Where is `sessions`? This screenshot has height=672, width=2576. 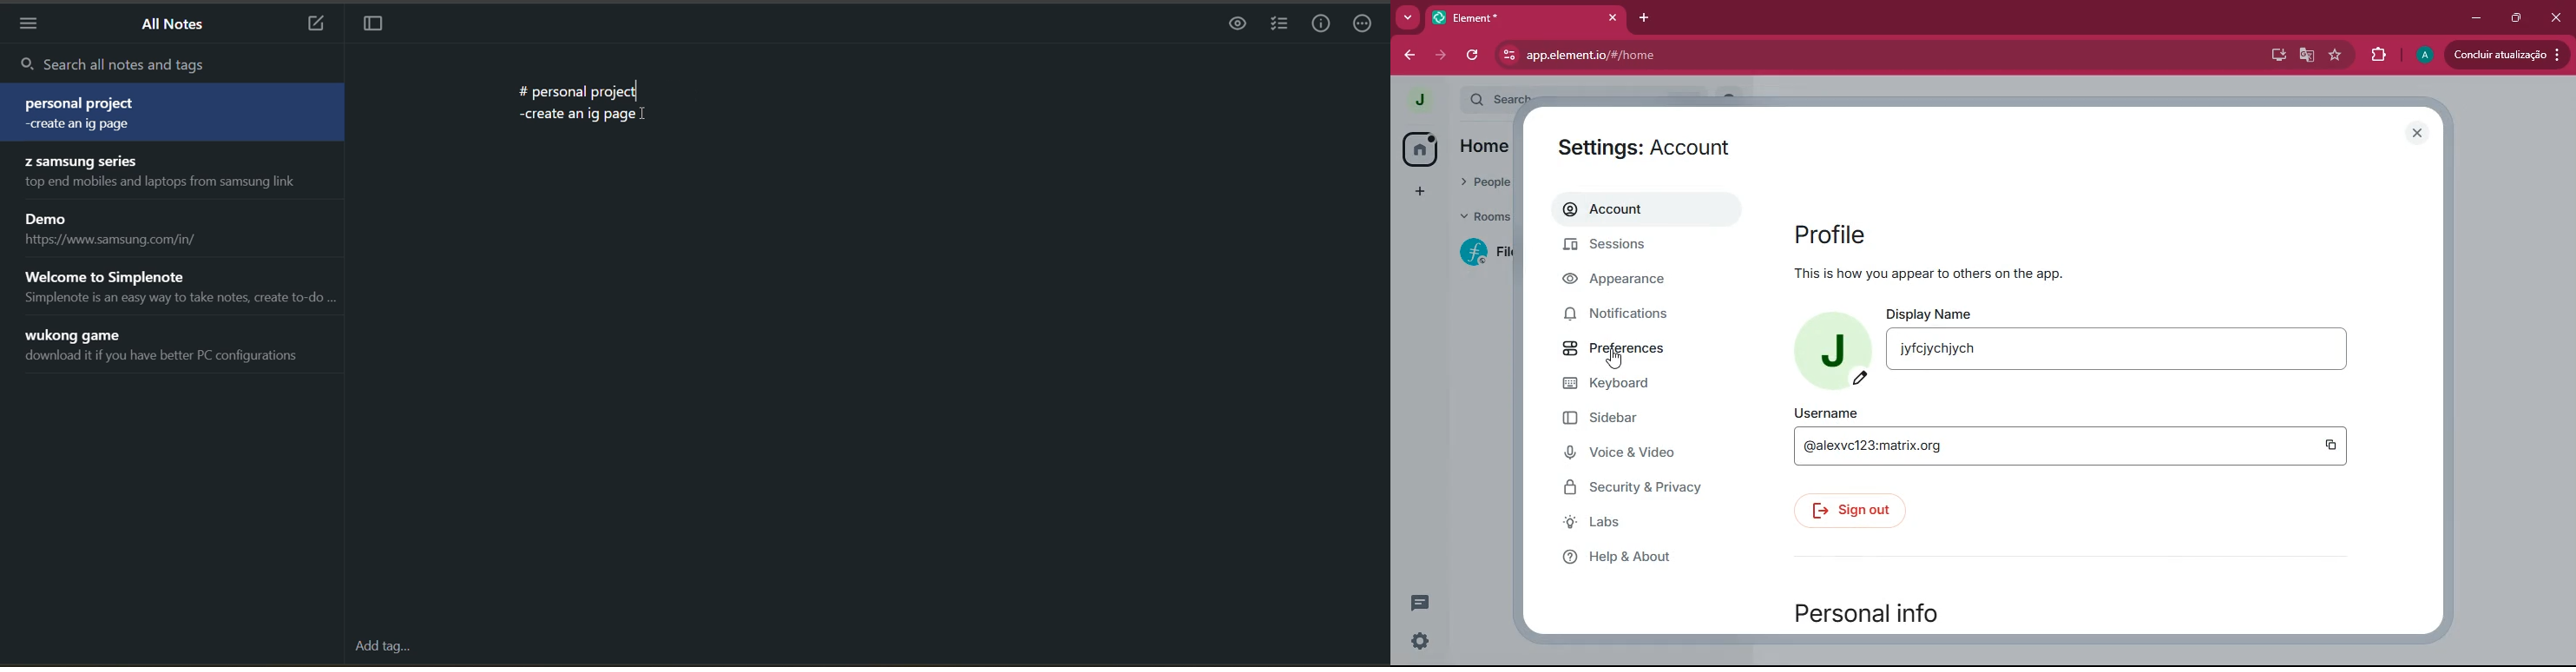 sessions is located at coordinates (1637, 247).